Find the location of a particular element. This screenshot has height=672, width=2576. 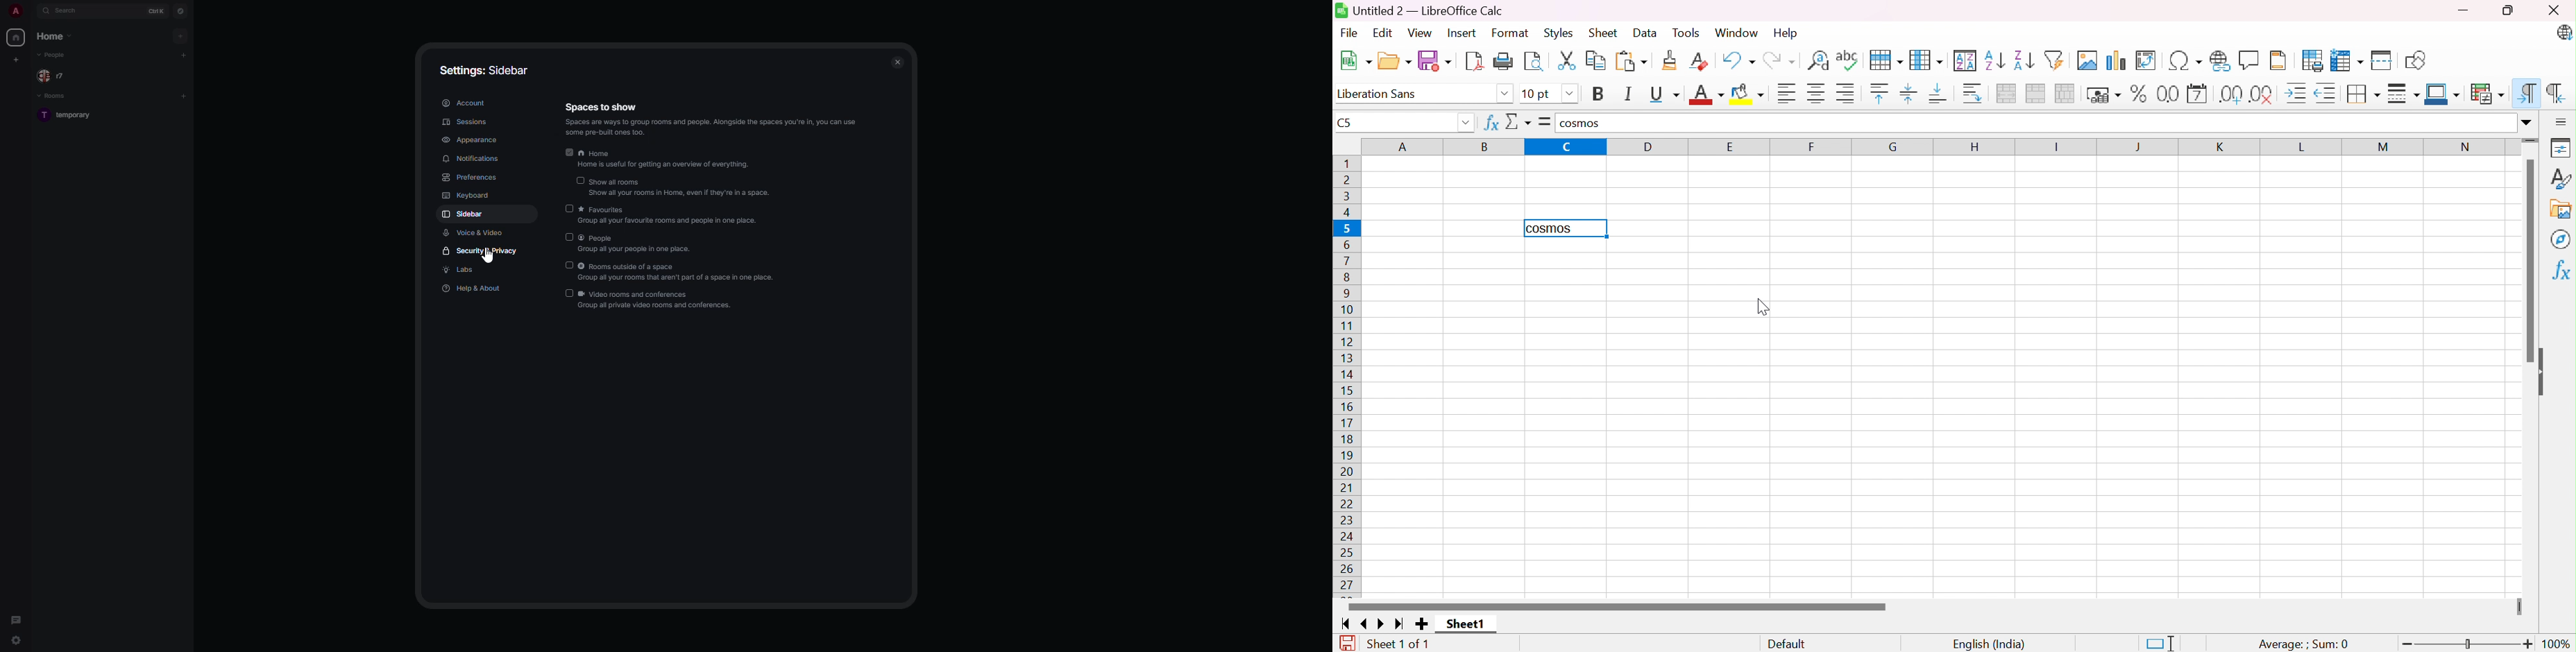

Format as Number is located at coordinates (2168, 94).